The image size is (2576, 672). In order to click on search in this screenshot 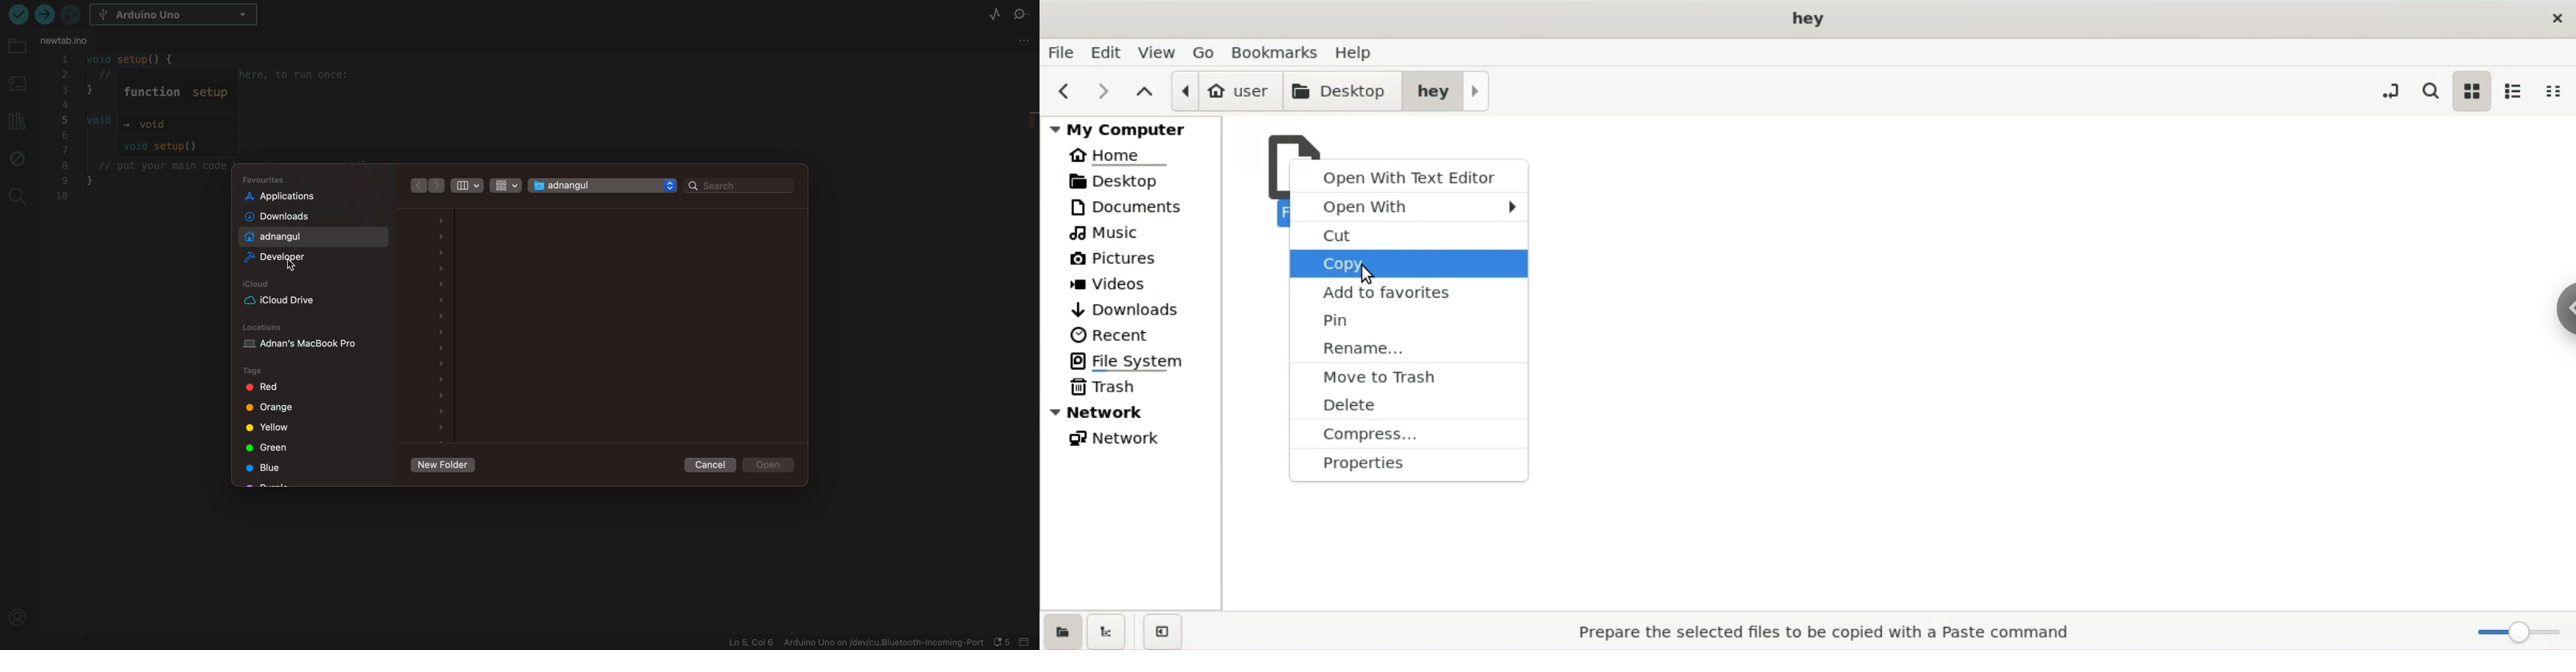, I will do `click(2429, 91)`.